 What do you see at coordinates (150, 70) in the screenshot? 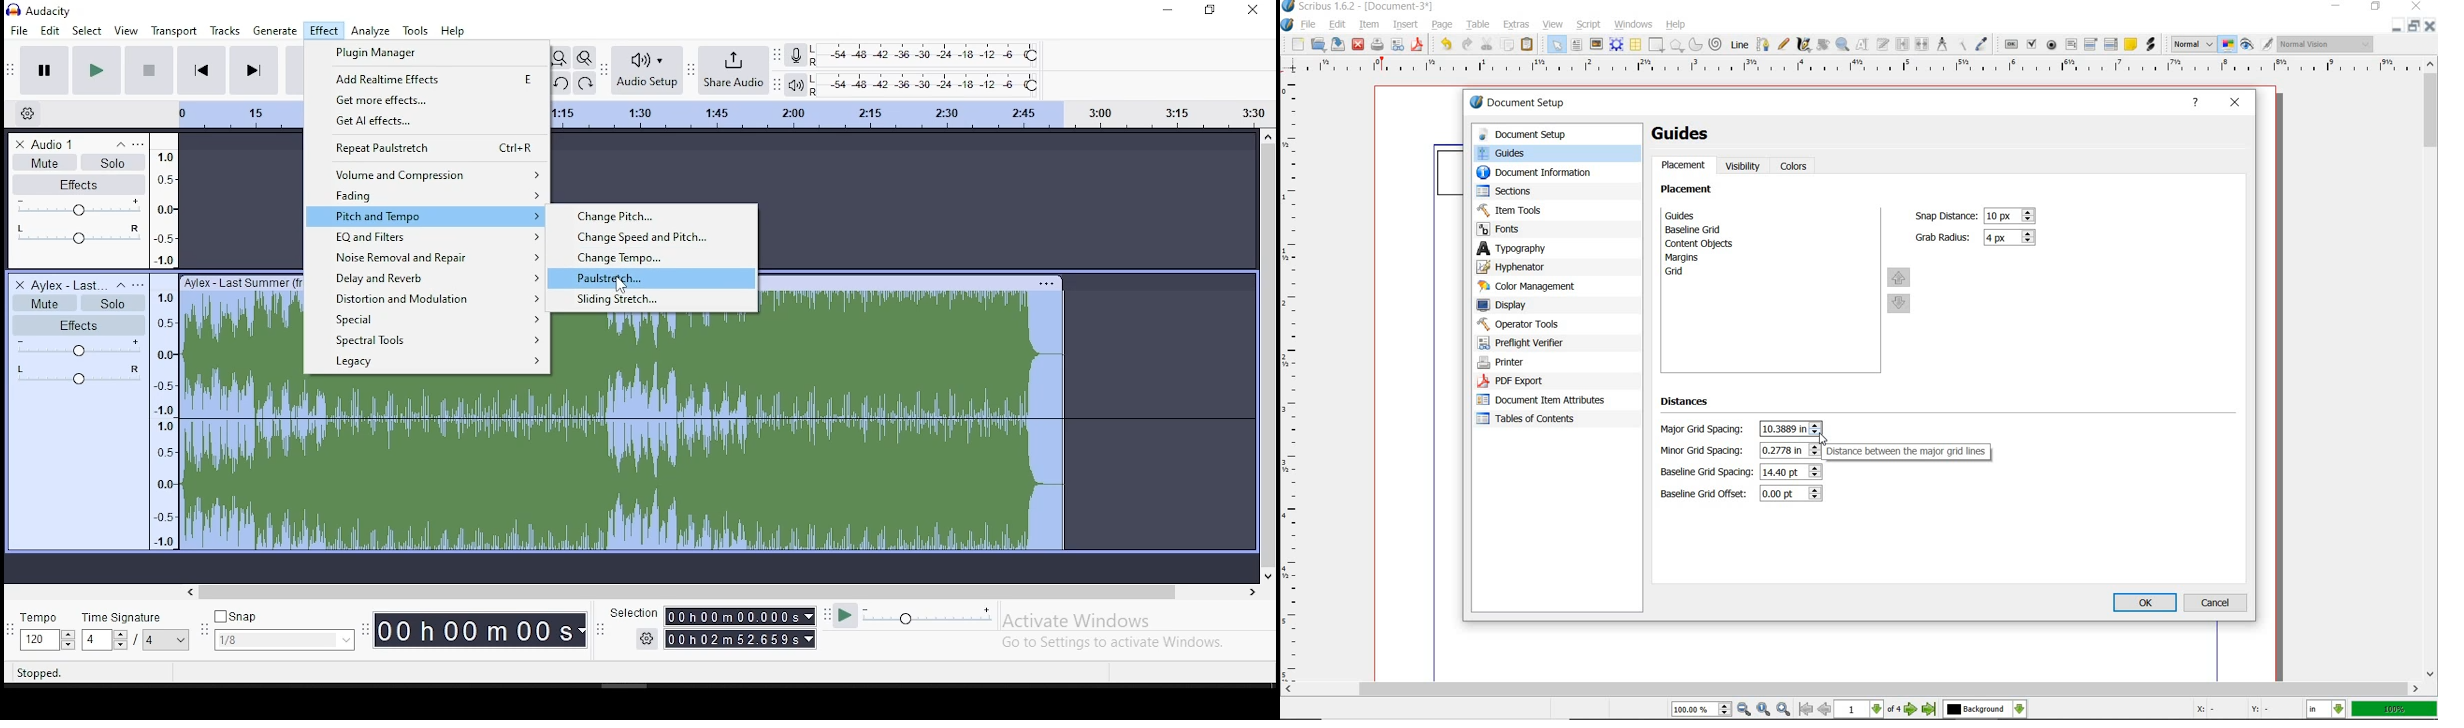
I see `stop` at bounding box center [150, 70].